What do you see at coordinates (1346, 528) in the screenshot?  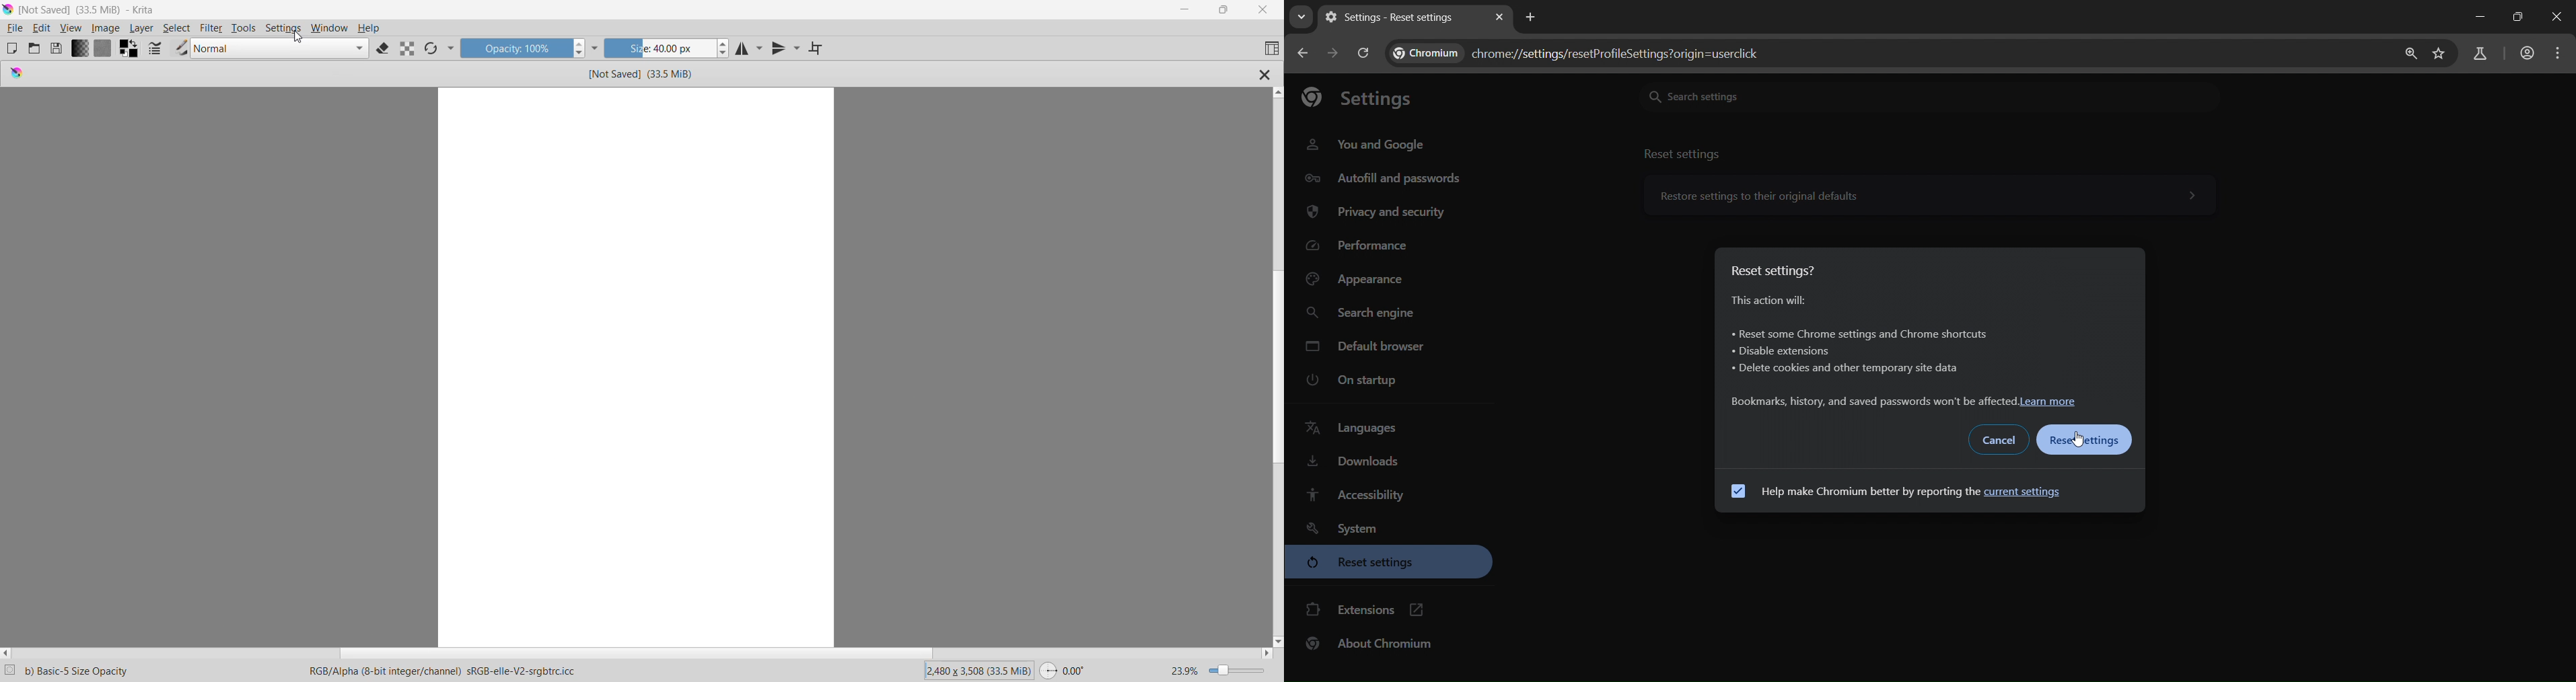 I see `system` at bounding box center [1346, 528].